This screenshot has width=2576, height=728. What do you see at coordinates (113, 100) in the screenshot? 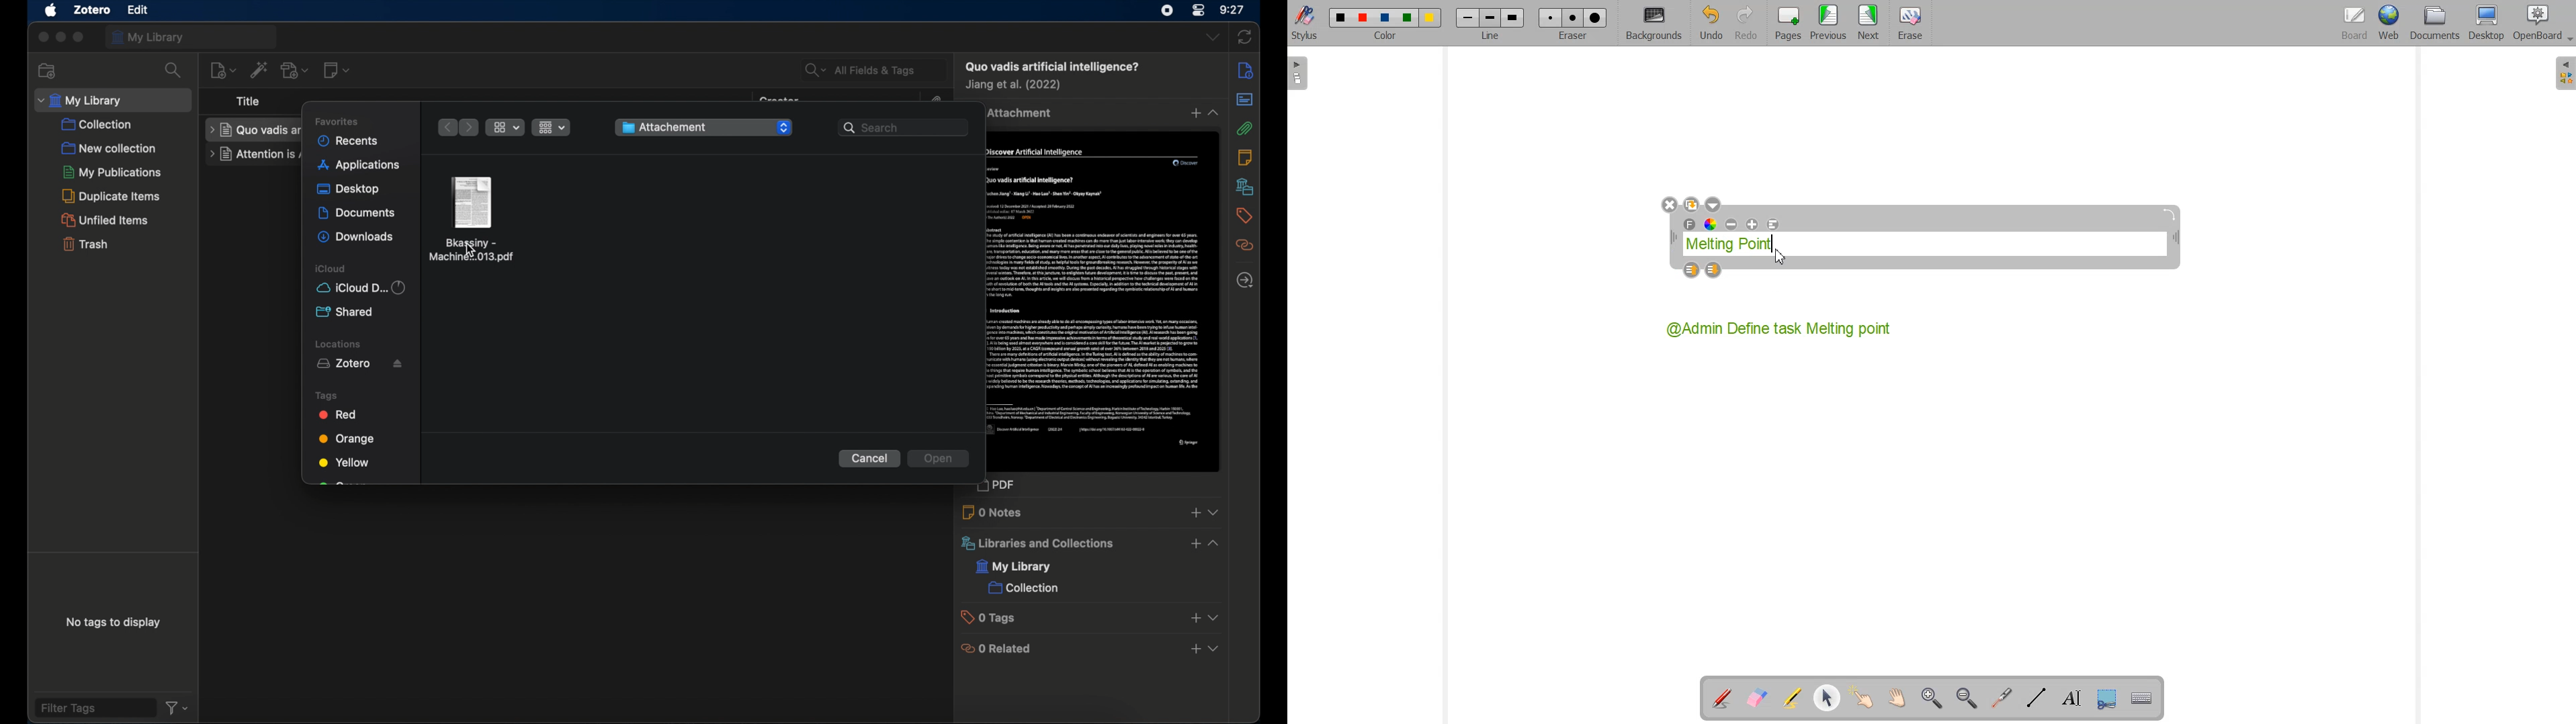
I see `my library dropdown` at bounding box center [113, 100].